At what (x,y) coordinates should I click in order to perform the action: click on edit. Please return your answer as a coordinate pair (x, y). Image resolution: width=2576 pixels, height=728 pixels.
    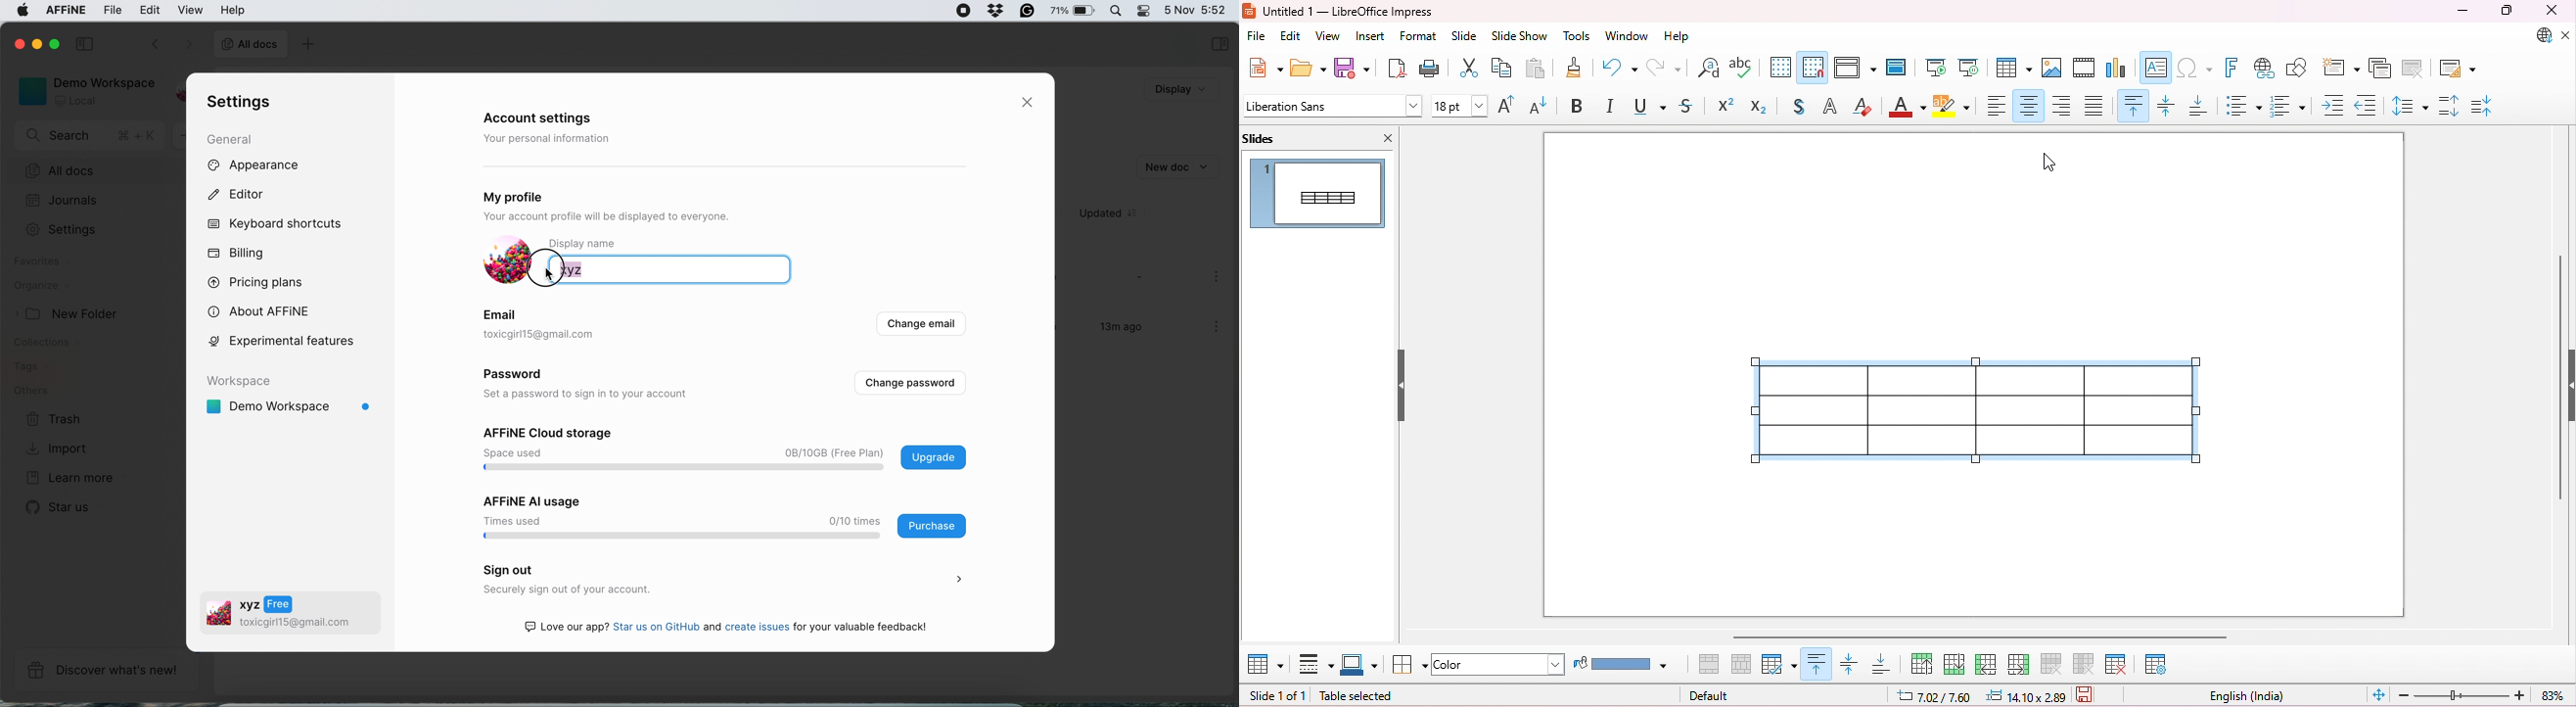
    Looking at the image, I should click on (1292, 36).